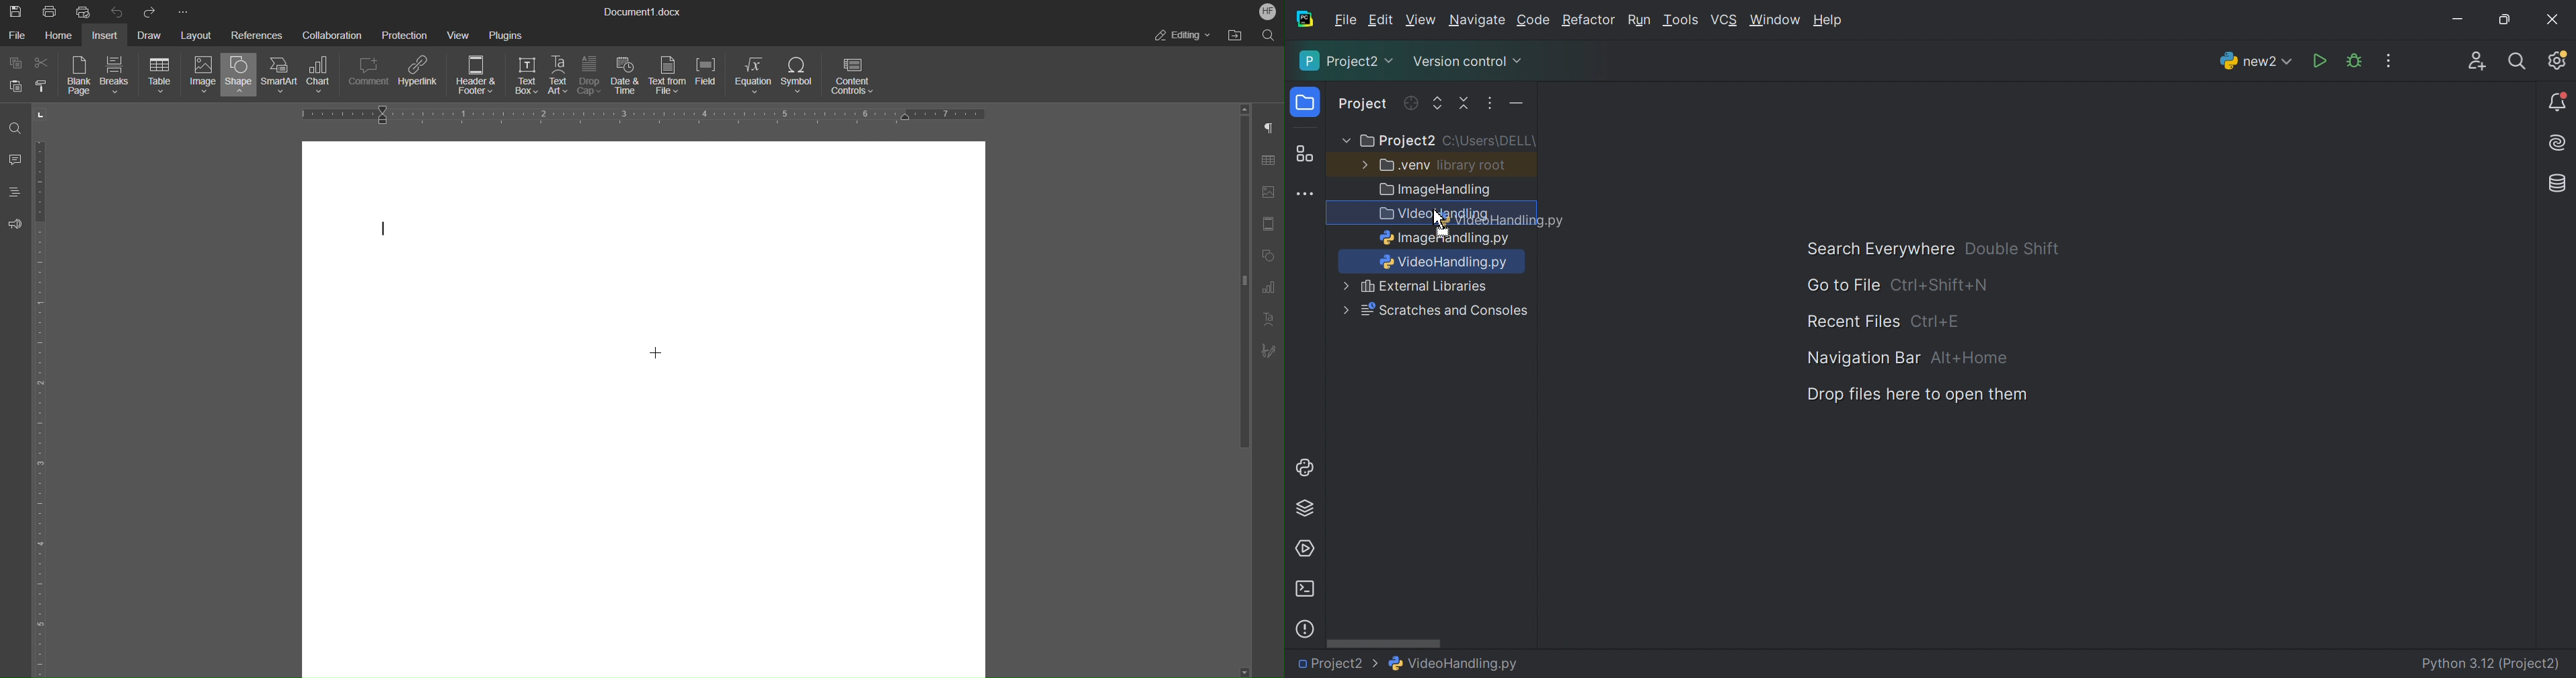 The image size is (2576, 700). What do you see at coordinates (159, 76) in the screenshot?
I see `Table` at bounding box center [159, 76].